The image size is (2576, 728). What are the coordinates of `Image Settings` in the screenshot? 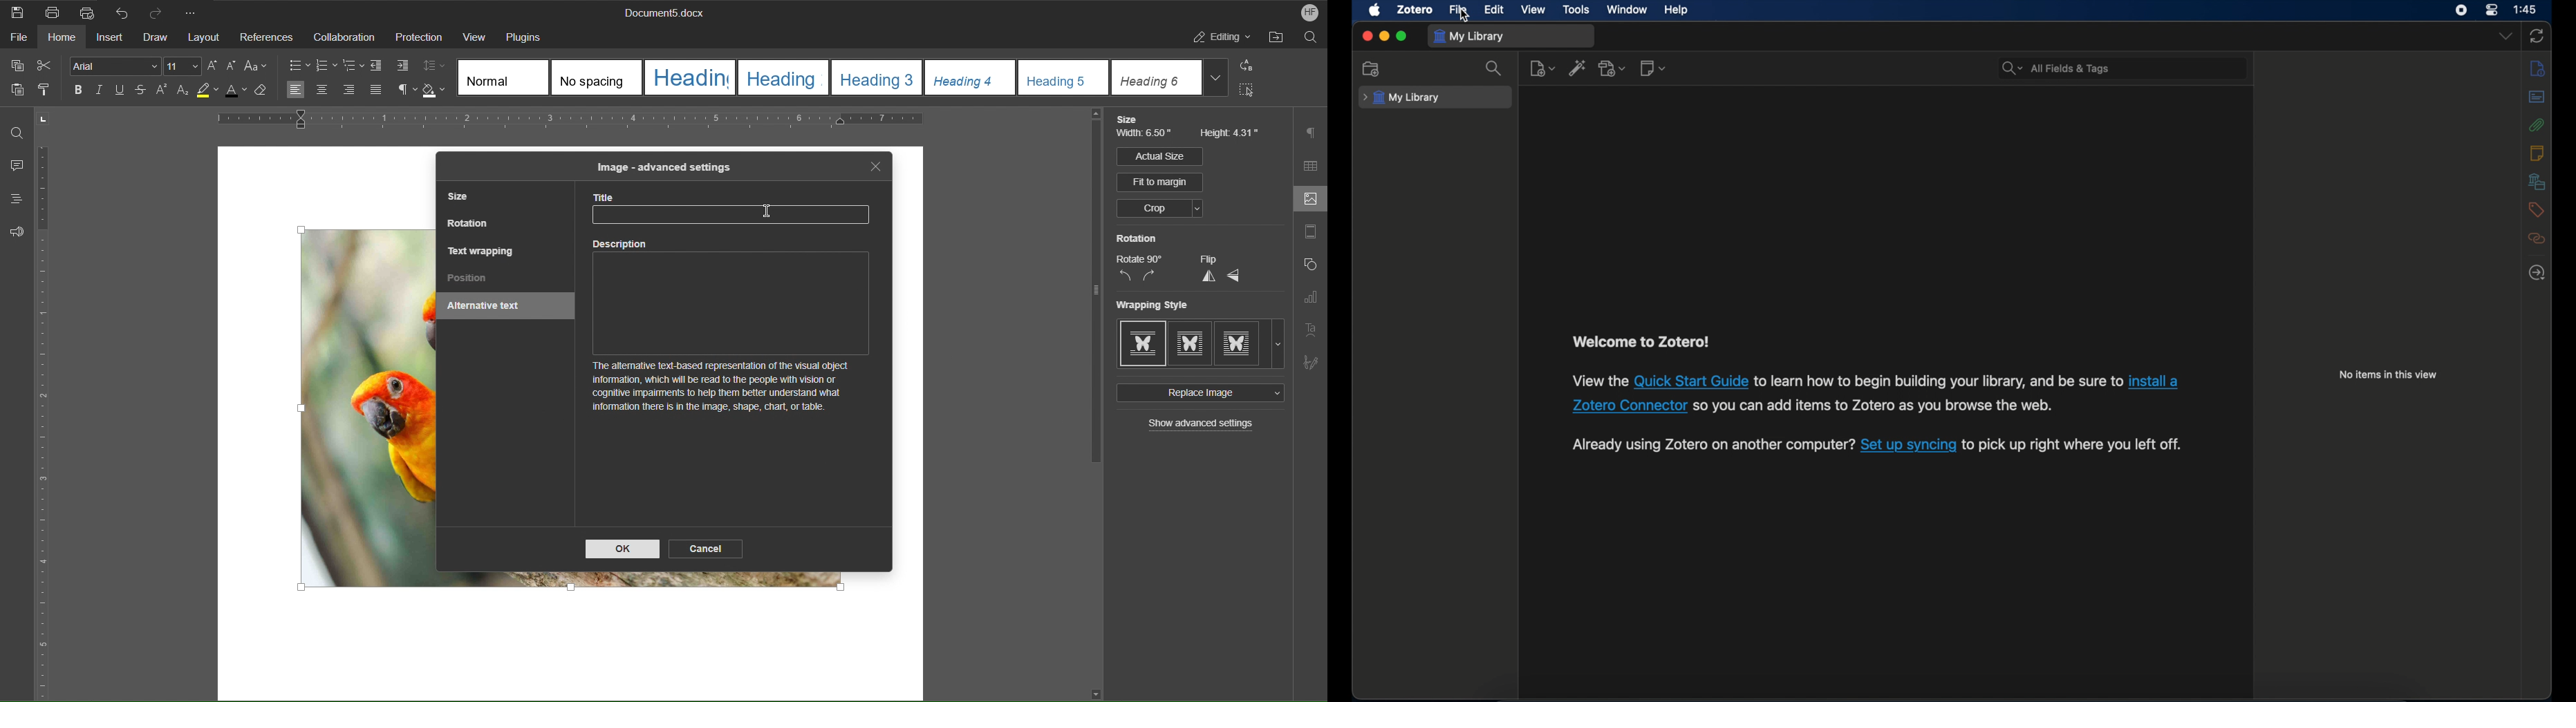 It's located at (1307, 200).